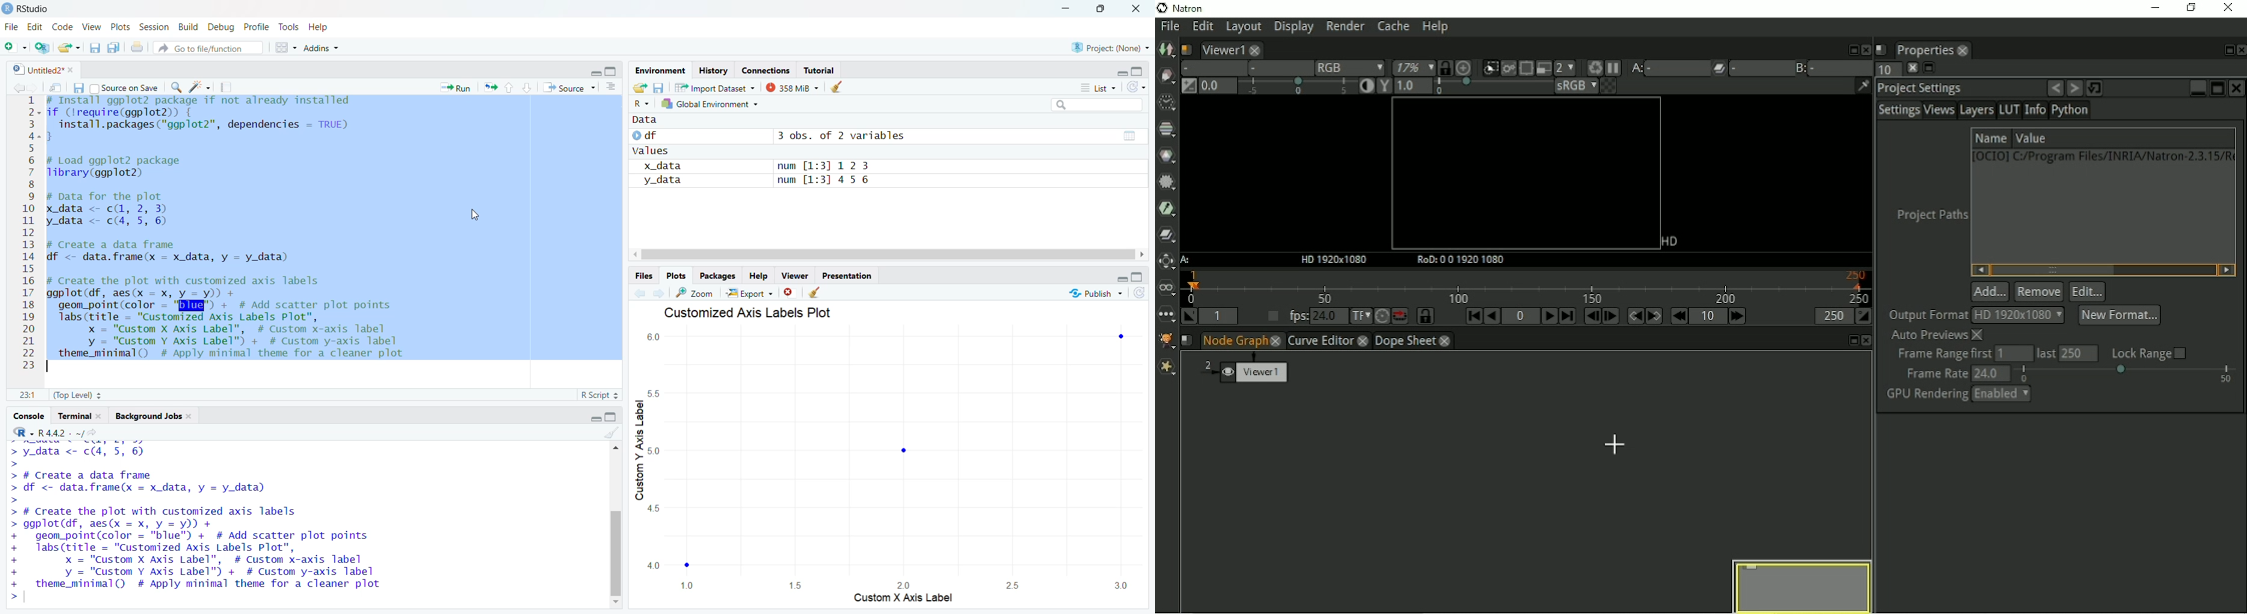 This screenshot has height=616, width=2268. What do you see at coordinates (793, 276) in the screenshot?
I see `Viewer` at bounding box center [793, 276].